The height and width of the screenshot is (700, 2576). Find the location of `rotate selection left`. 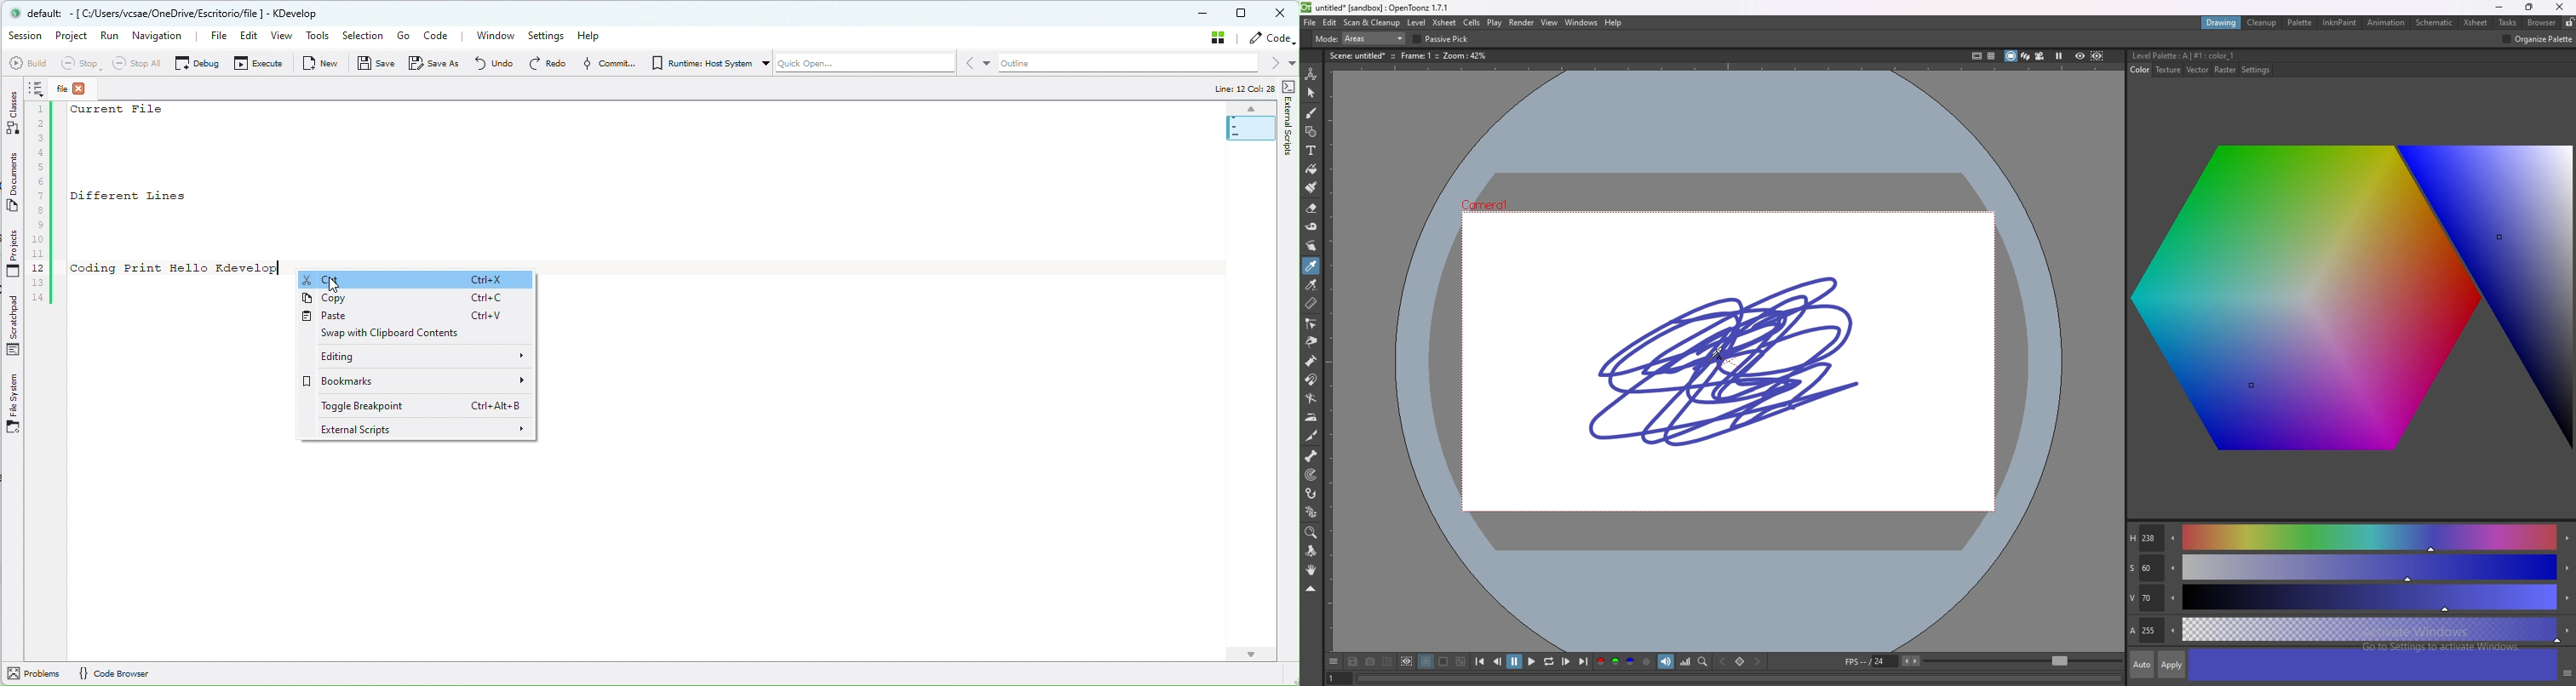

rotate selection left is located at coordinates (2022, 39).